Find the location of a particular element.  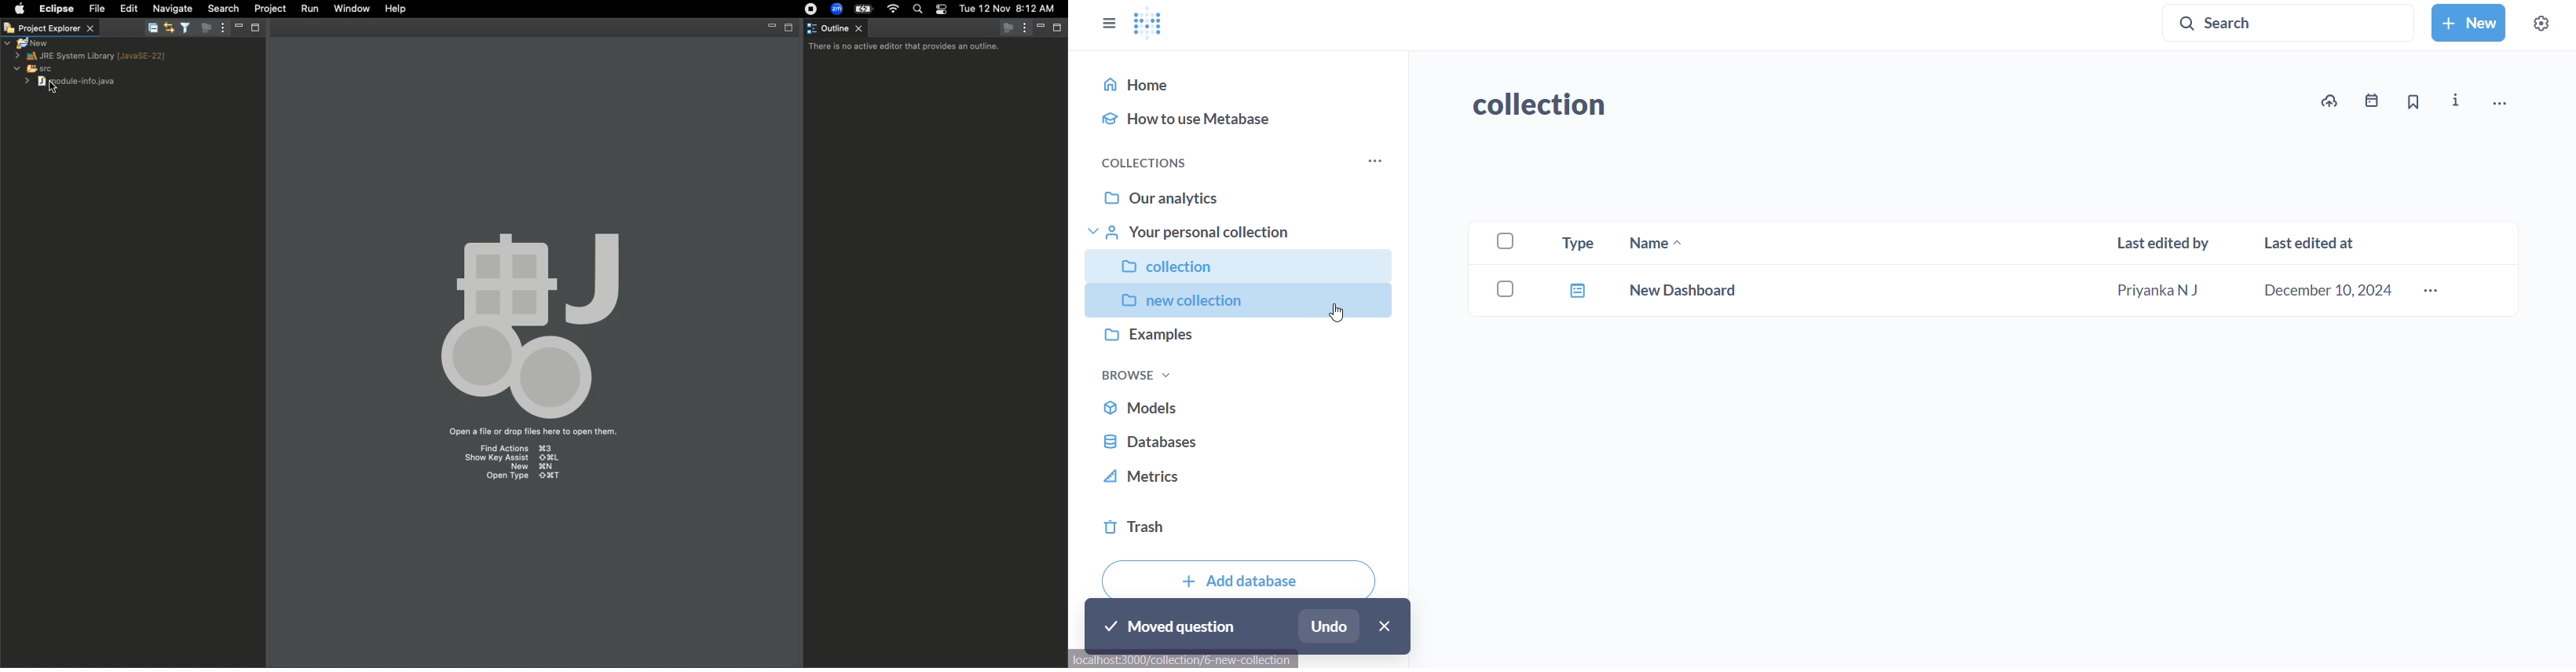

new is located at coordinates (2468, 23).